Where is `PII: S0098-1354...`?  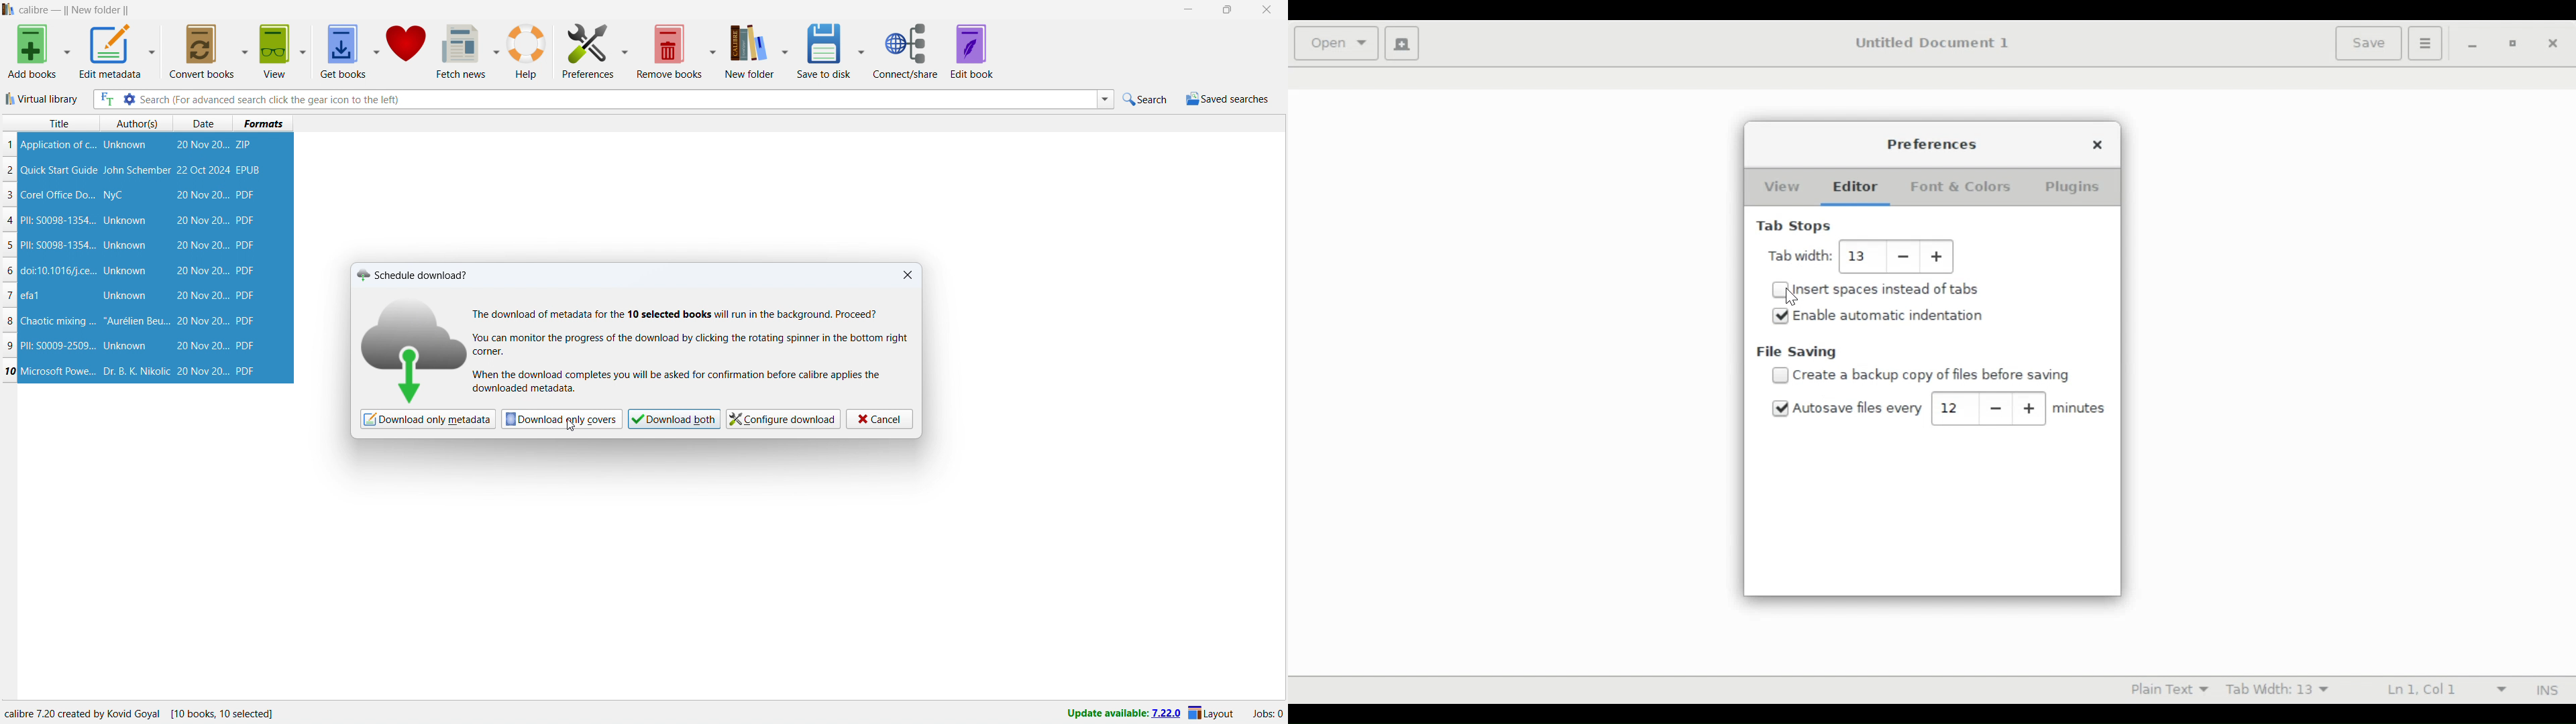
PII: S0098-1354... is located at coordinates (58, 221).